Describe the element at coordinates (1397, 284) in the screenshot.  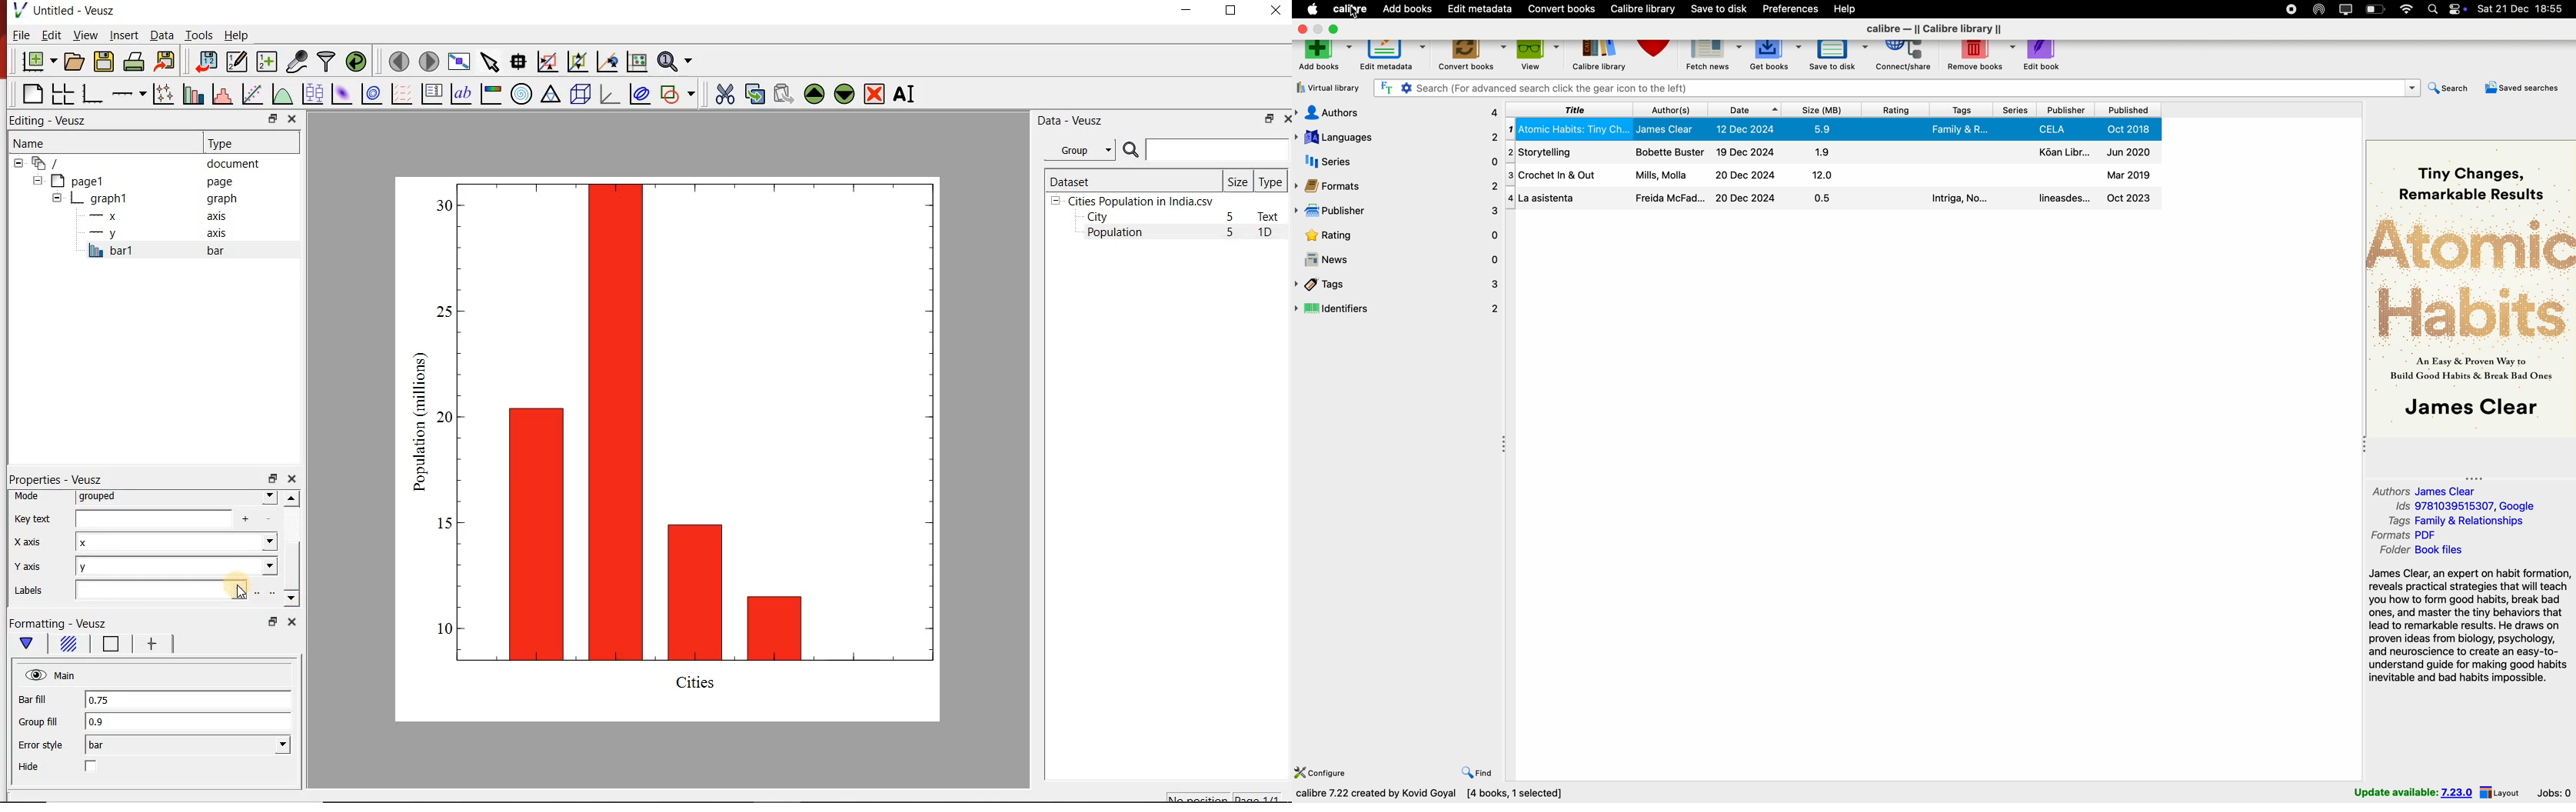
I see `tags` at that location.